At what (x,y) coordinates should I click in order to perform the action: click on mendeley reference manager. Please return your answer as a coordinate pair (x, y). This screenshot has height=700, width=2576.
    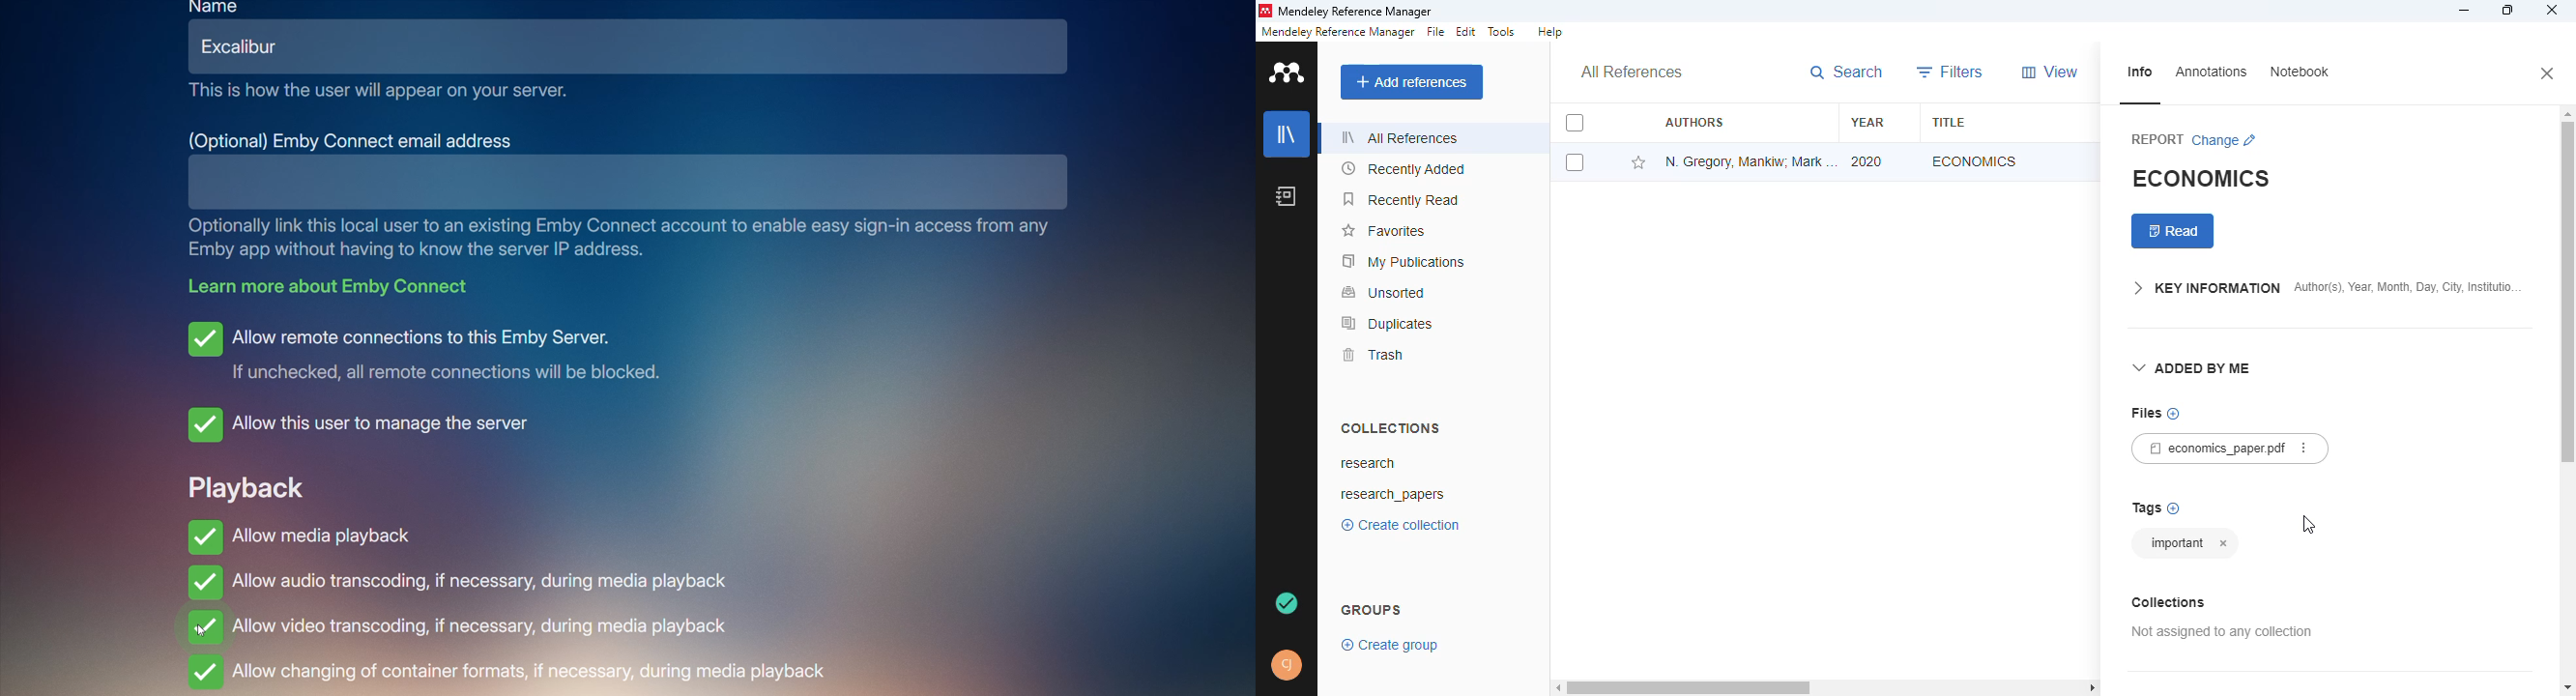
    Looking at the image, I should click on (1338, 31).